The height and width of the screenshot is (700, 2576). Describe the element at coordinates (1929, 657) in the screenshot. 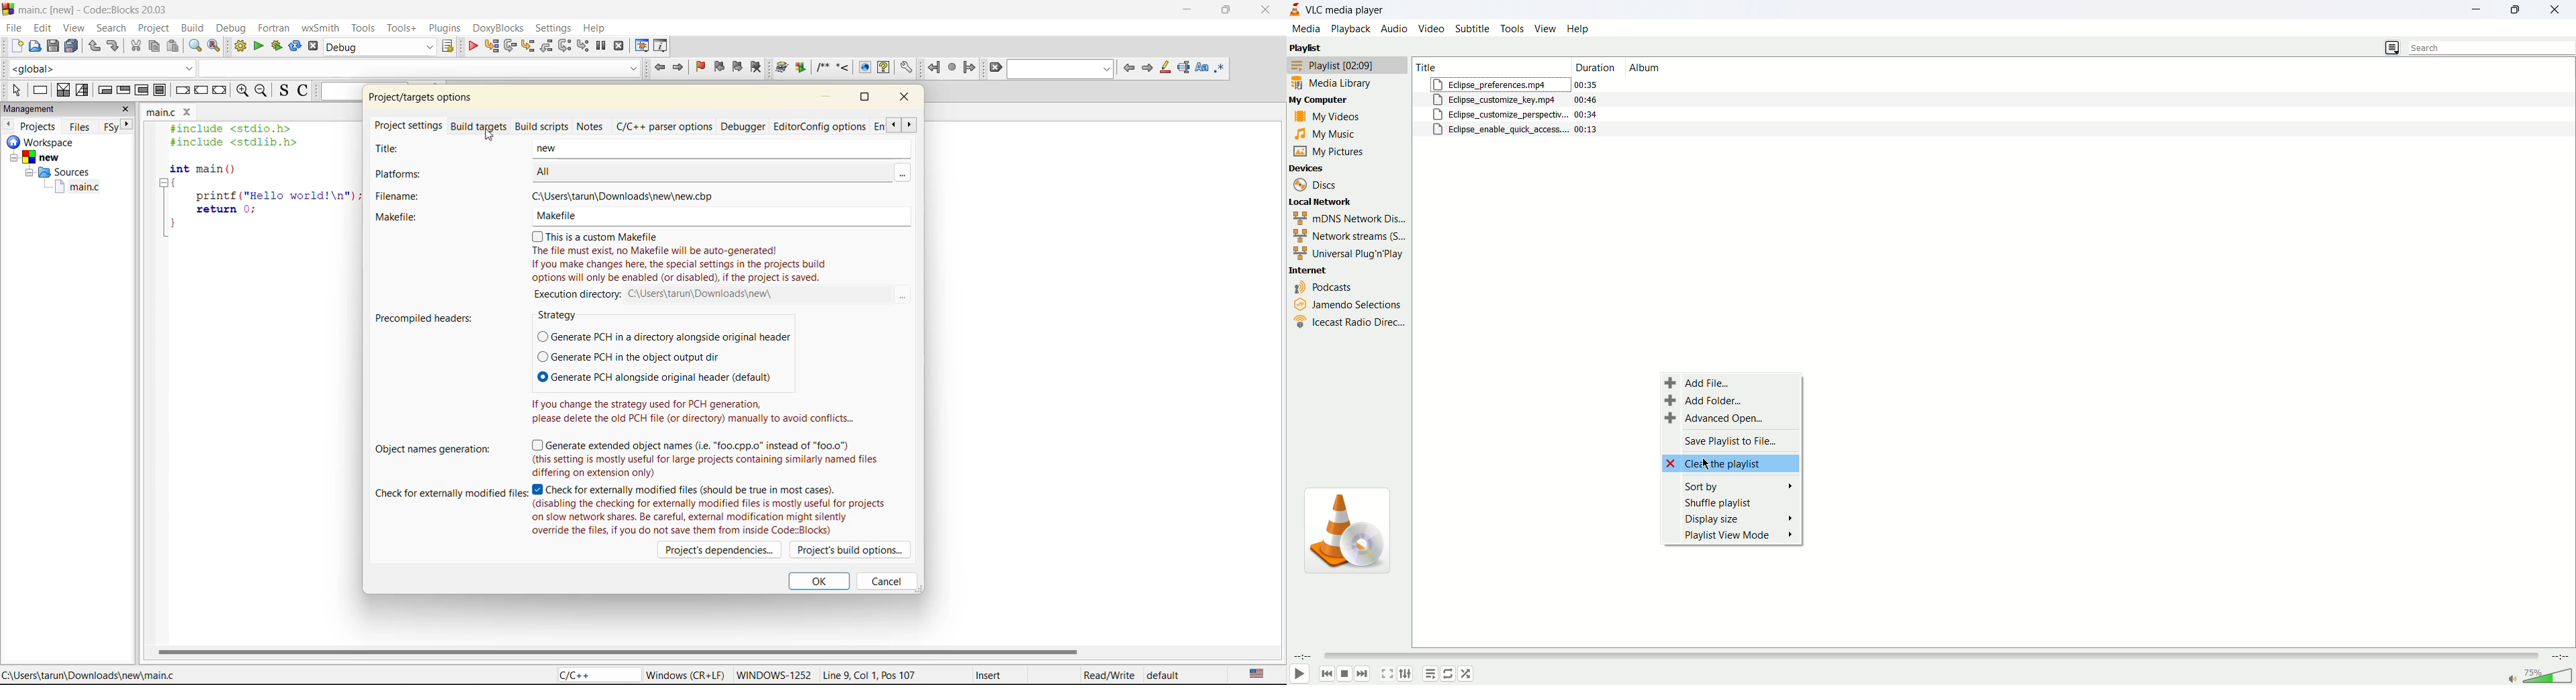

I see `seek bar` at that location.